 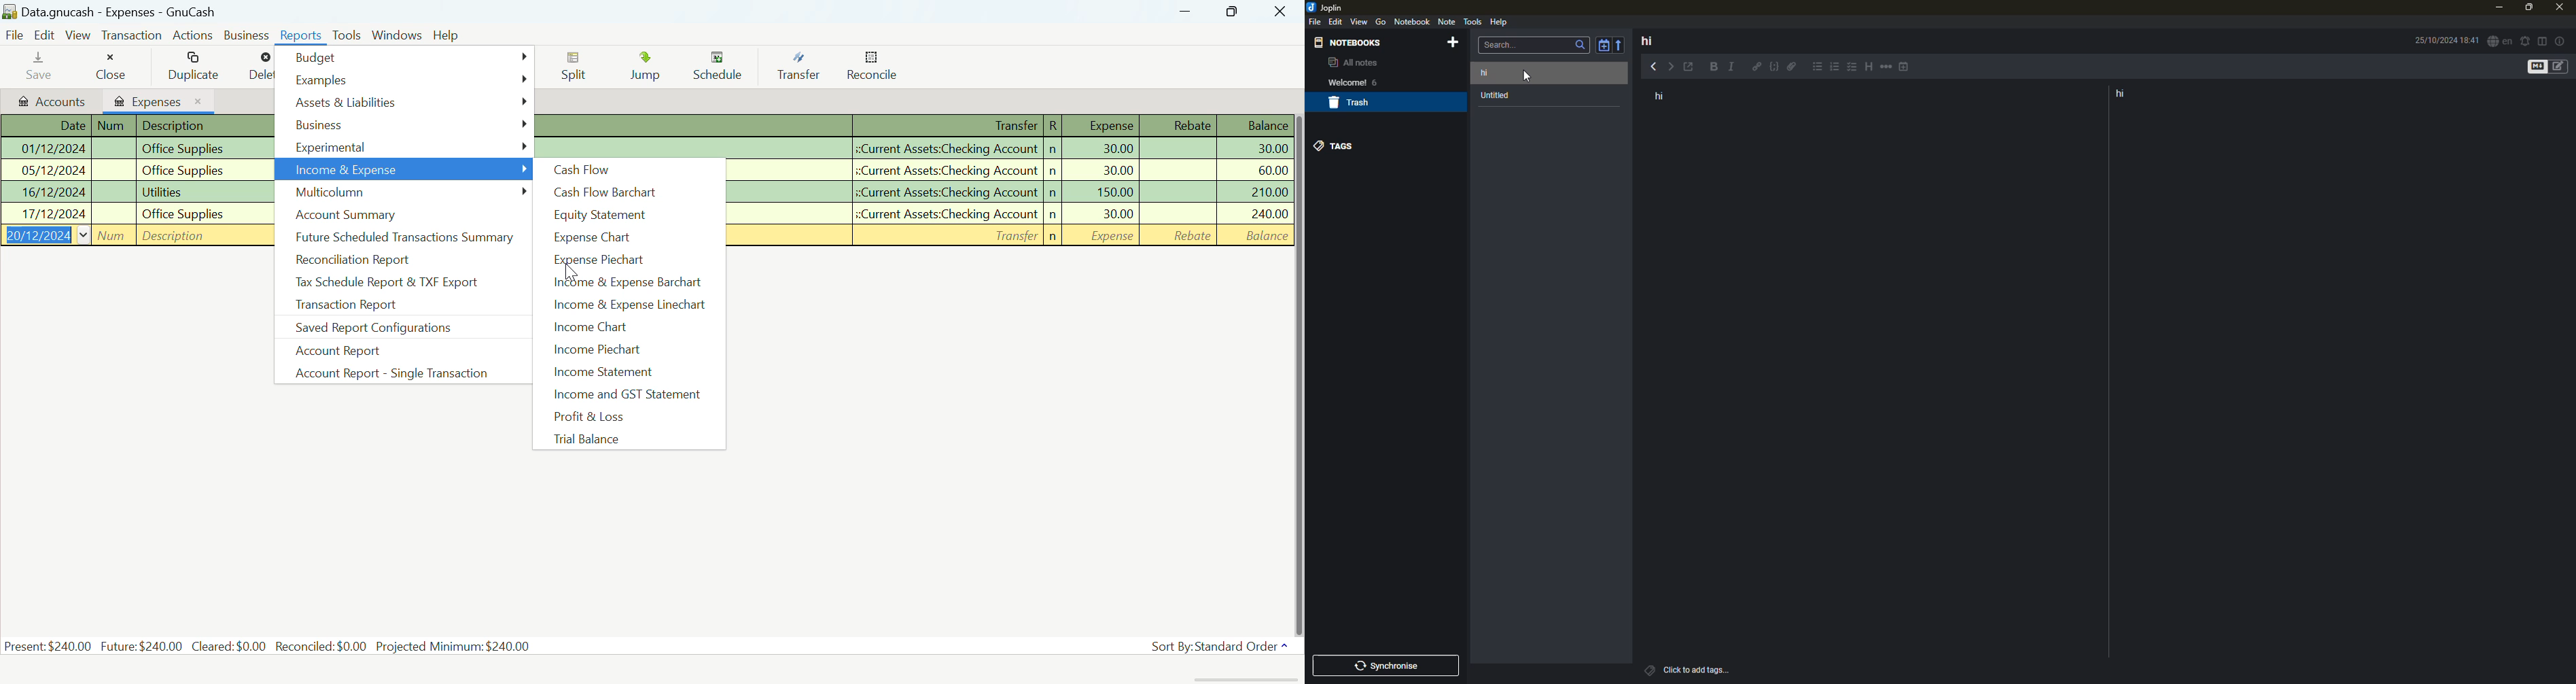 What do you see at coordinates (302, 37) in the screenshot?
I see `Reports Menu Open` at bounding box center [302, 37].